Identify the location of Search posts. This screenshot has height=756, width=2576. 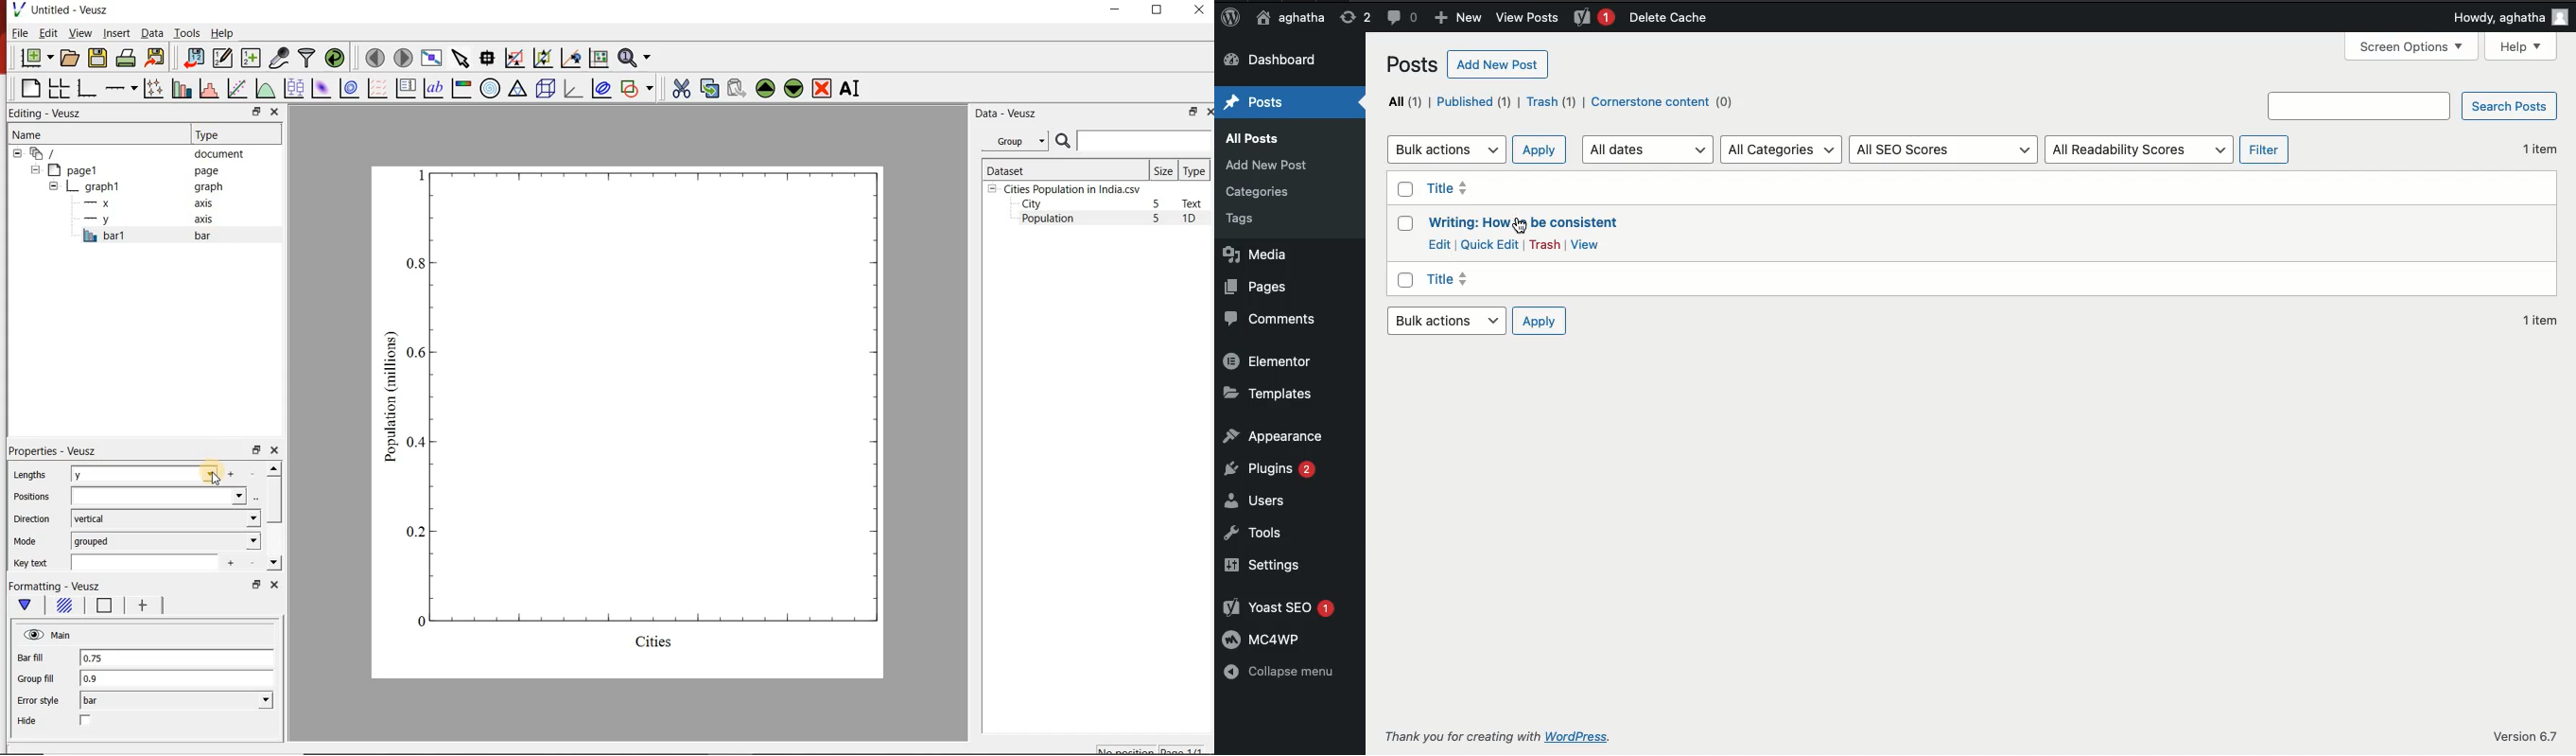
(2413, 105).